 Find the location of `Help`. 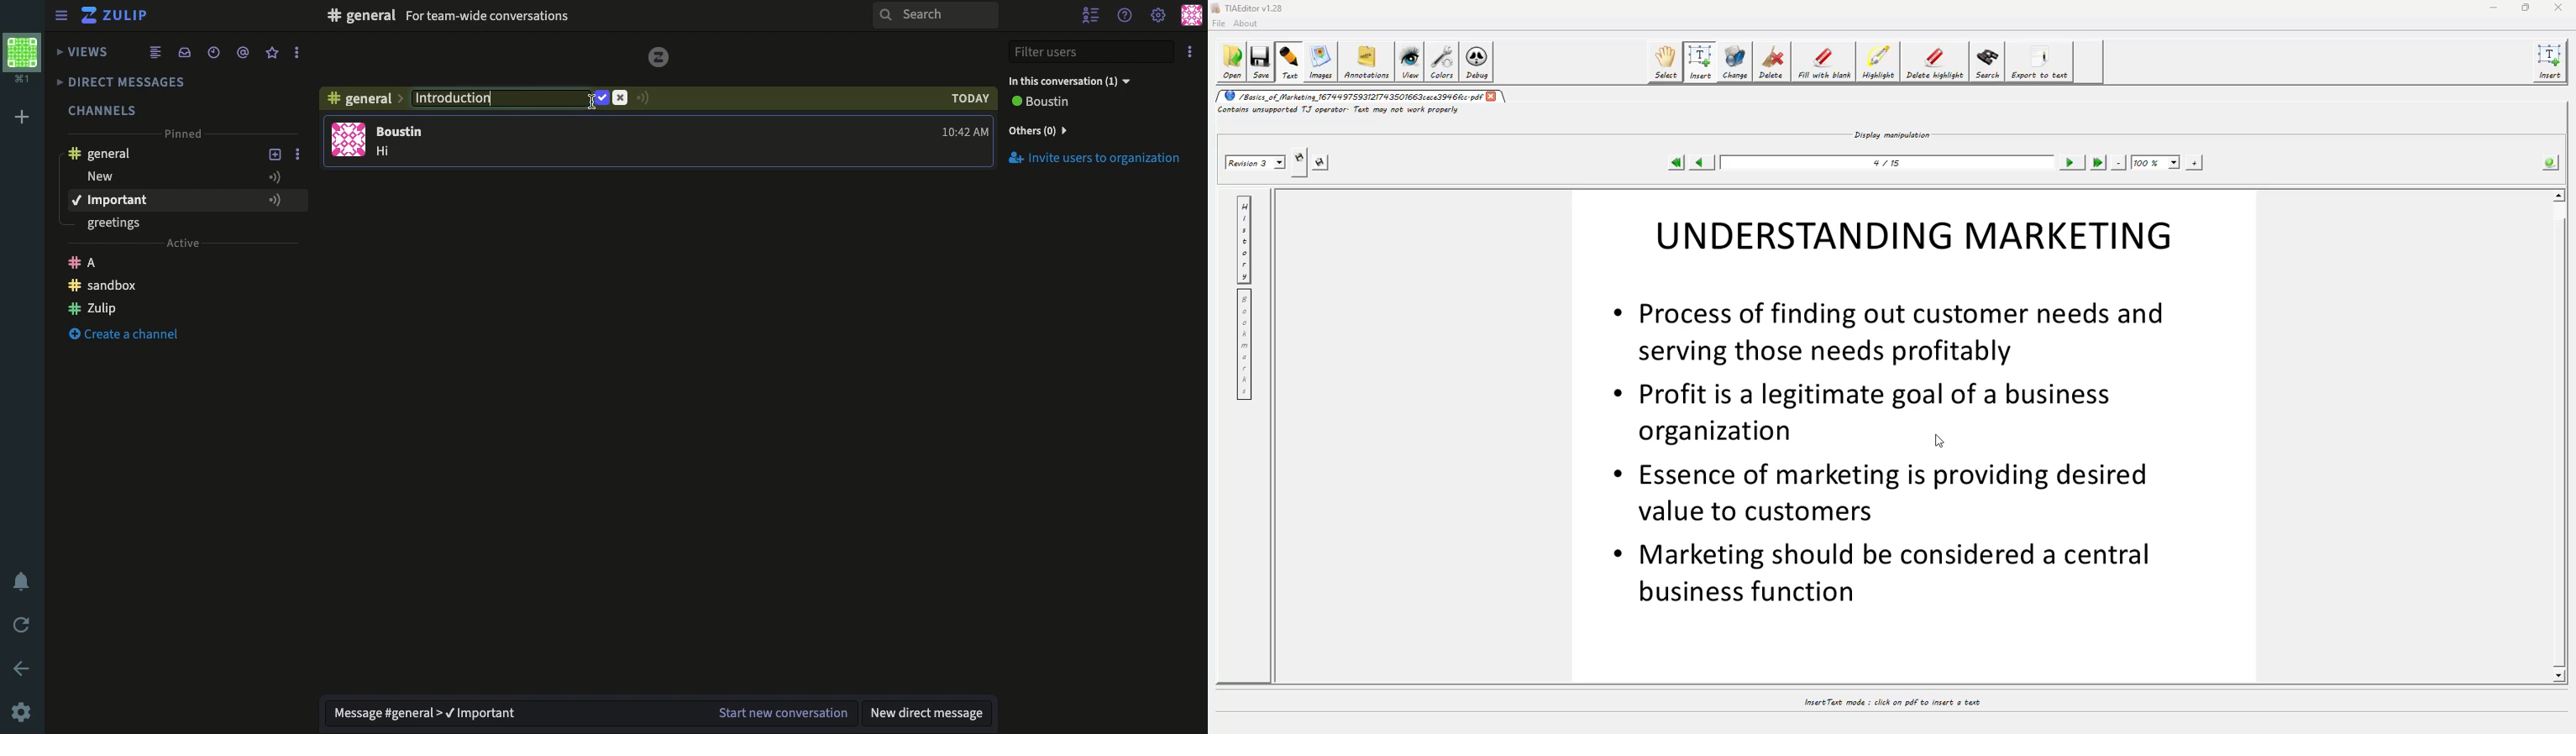

Help is located at coordinates (1126, 17).